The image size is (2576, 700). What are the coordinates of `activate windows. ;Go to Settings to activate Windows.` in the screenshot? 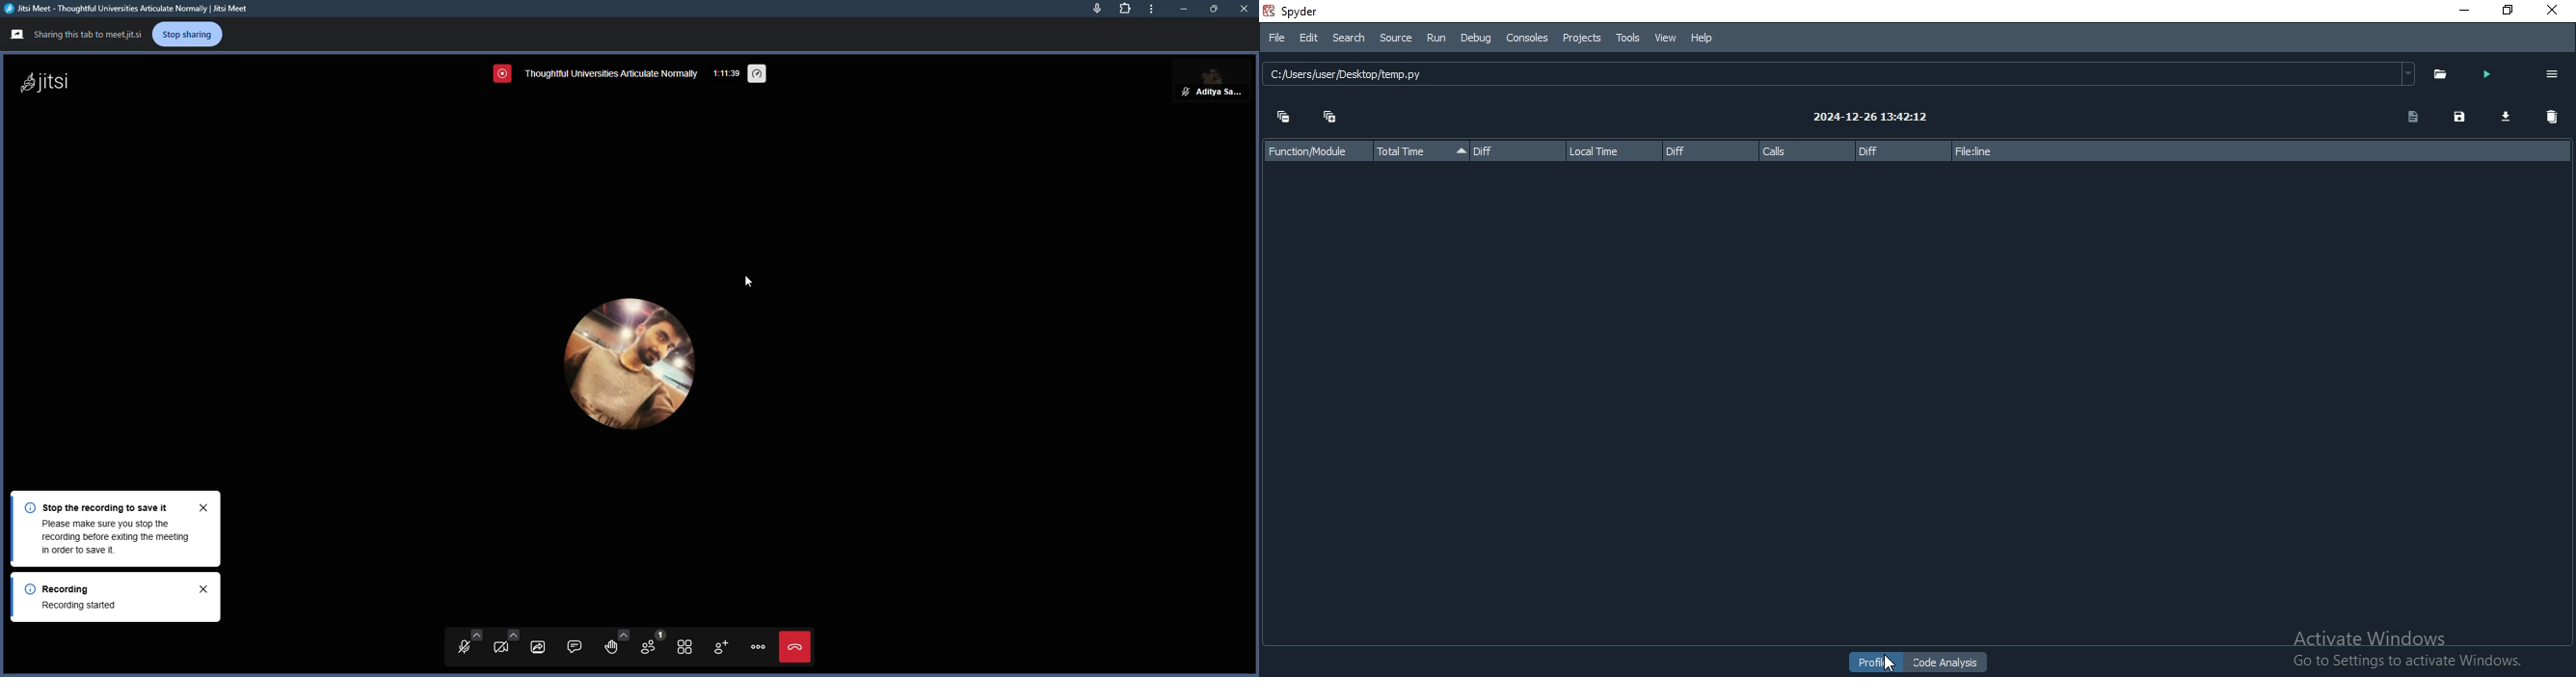 It's located at (2412, 649).